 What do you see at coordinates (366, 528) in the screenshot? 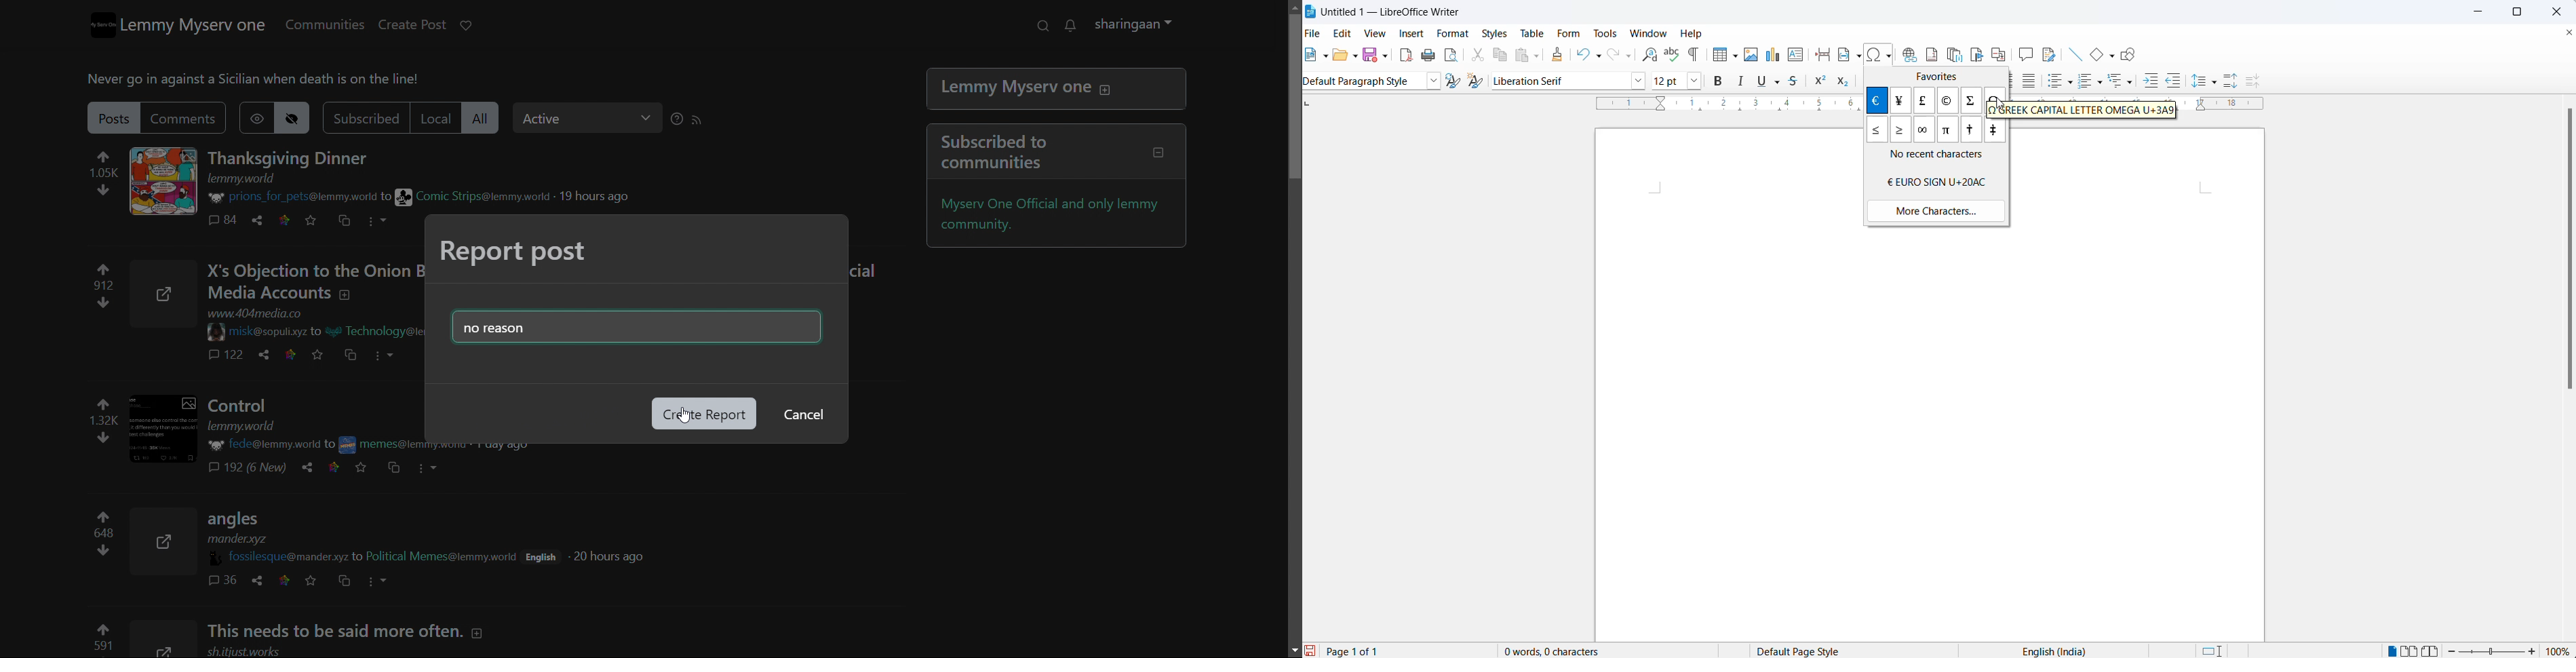
I see `Post on "angles"` at bounding box center [366, 528].